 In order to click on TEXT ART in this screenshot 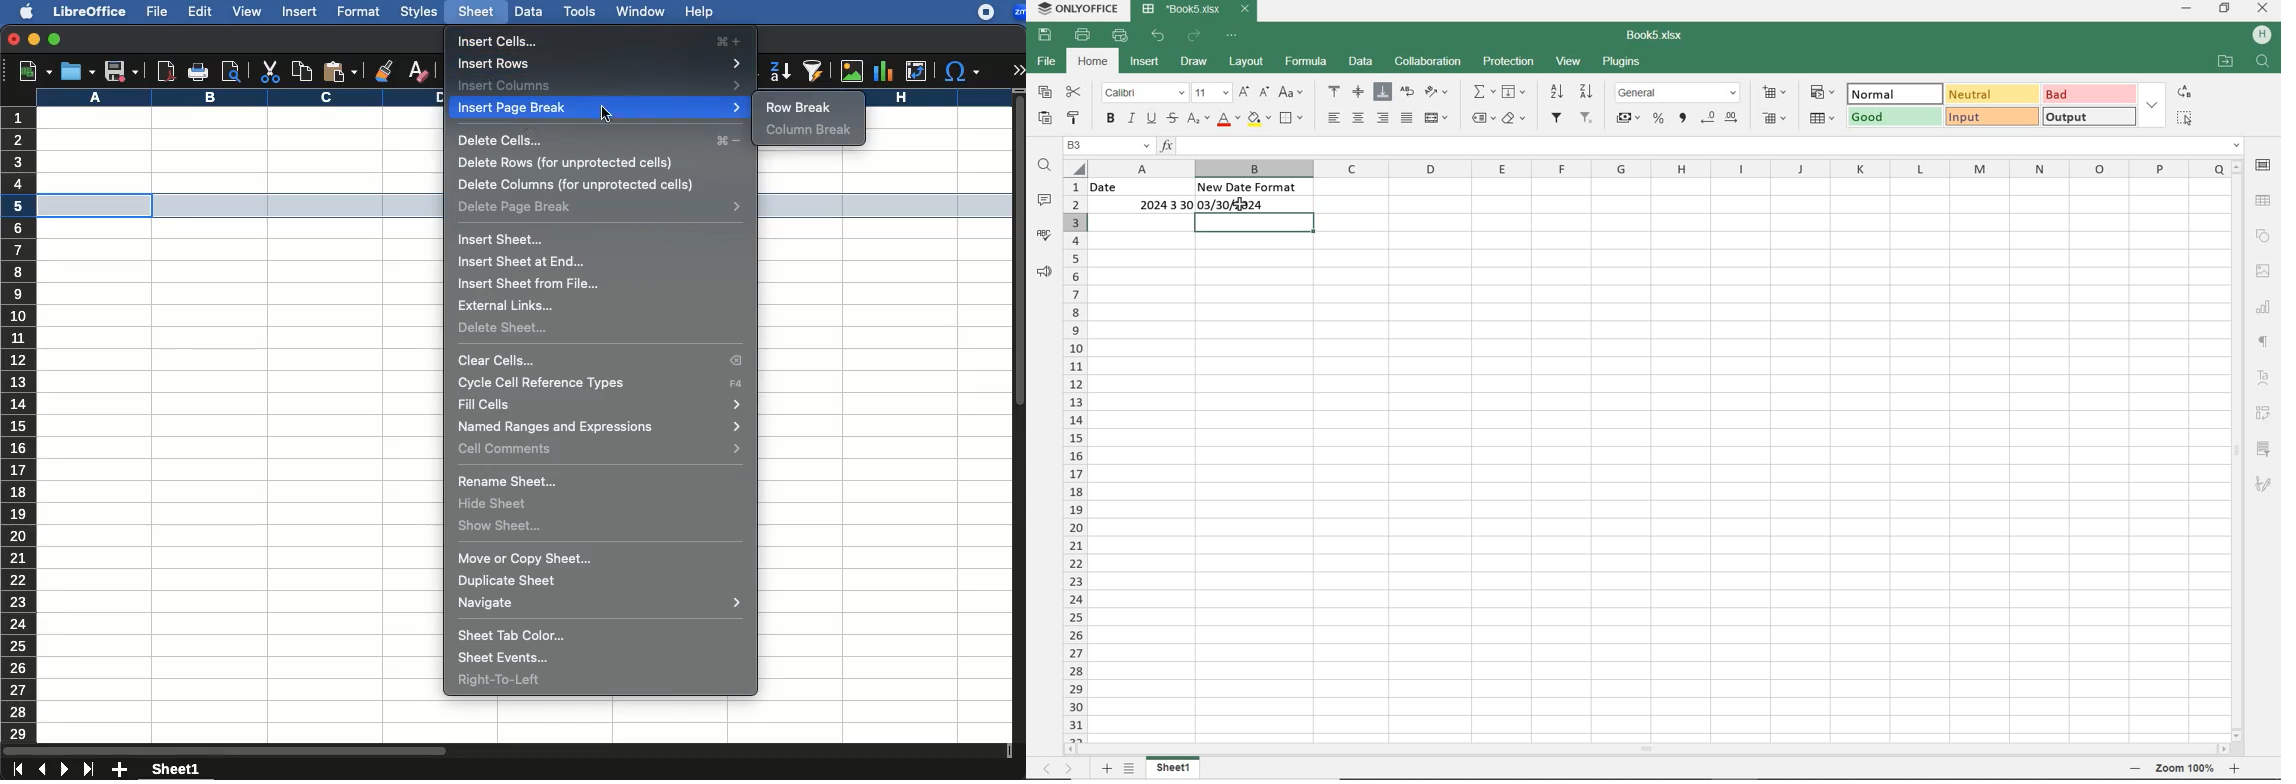, I will do `click(2265, 378)`.